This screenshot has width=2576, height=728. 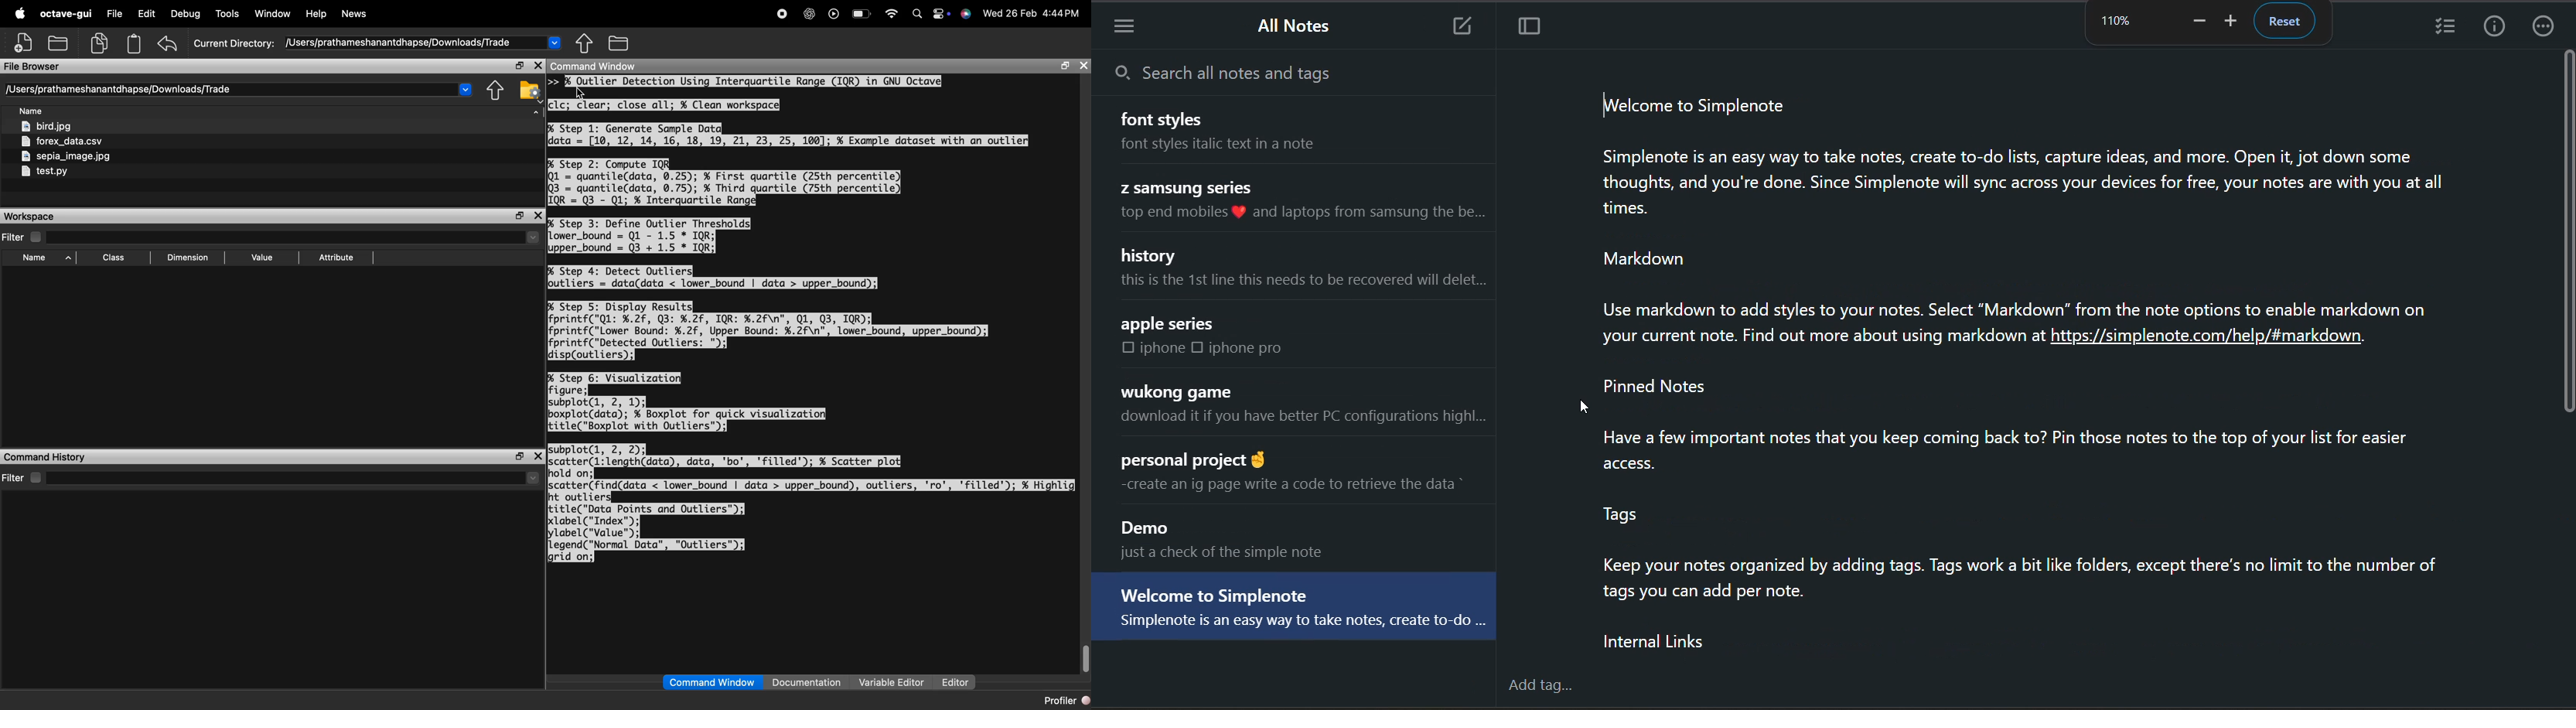 I want to click on font styles, so click(x=1167, y=119).